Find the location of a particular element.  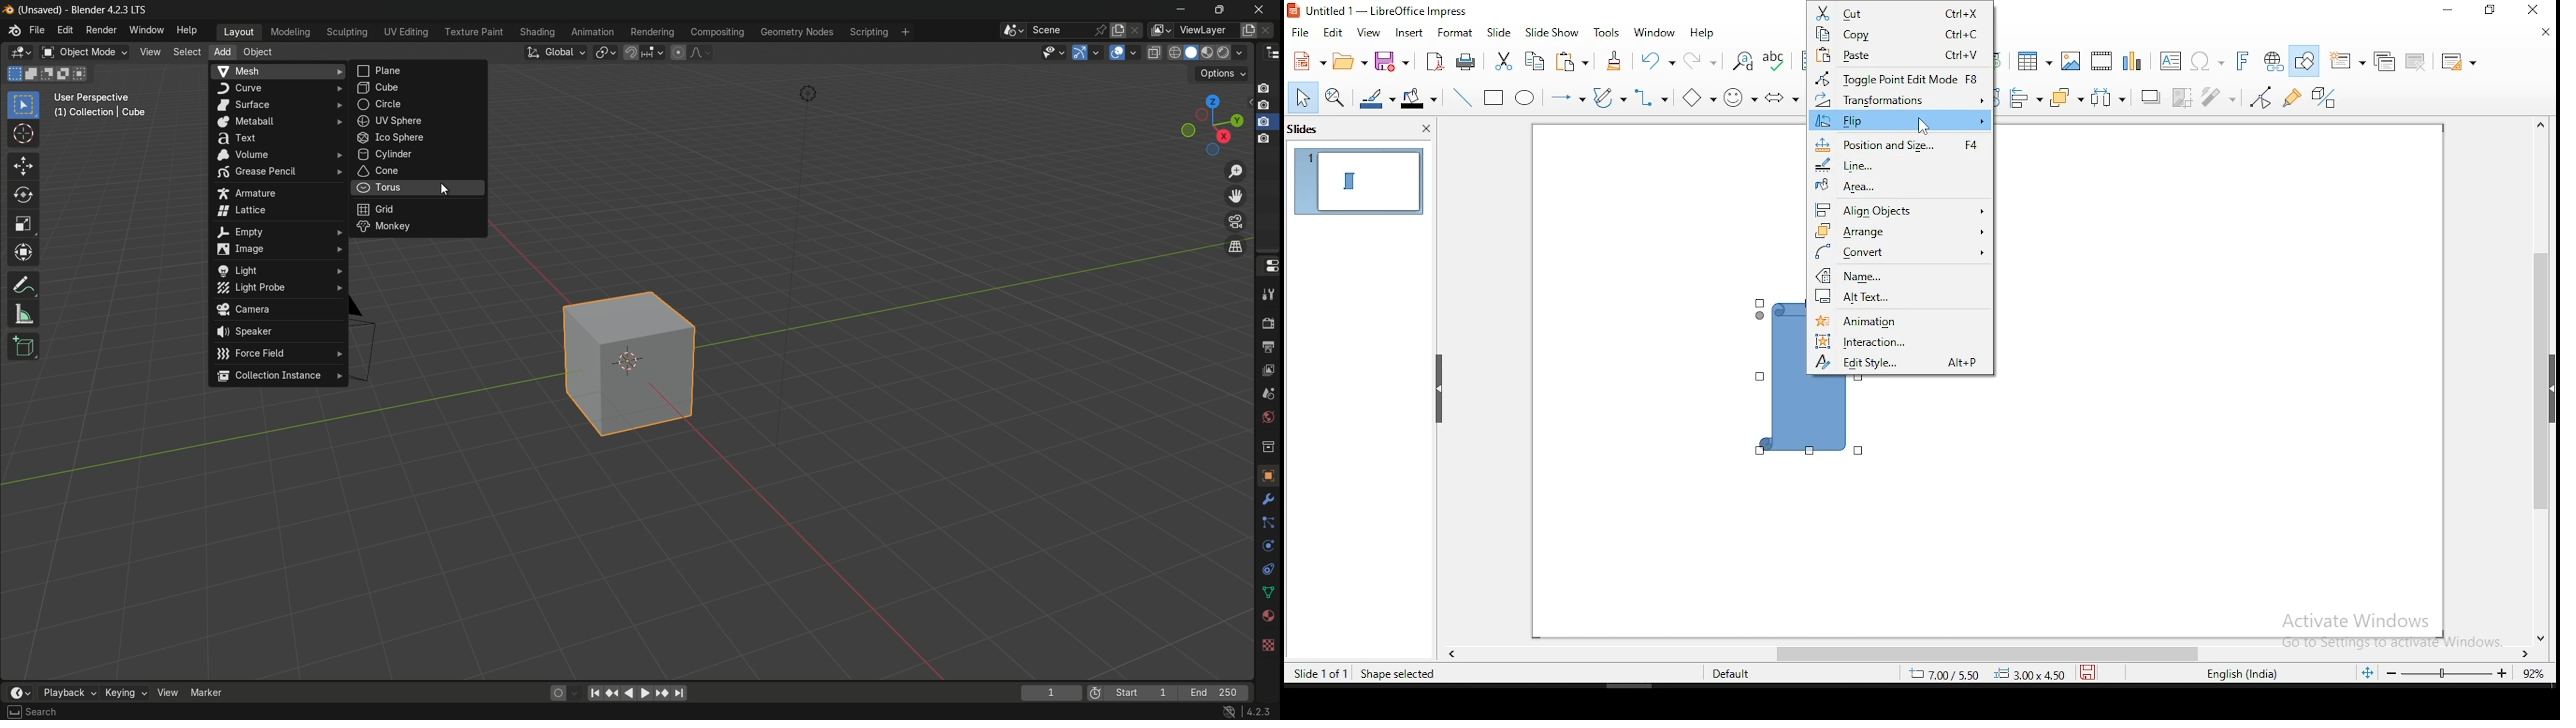

slide show is located at coordinates (1554, 34).